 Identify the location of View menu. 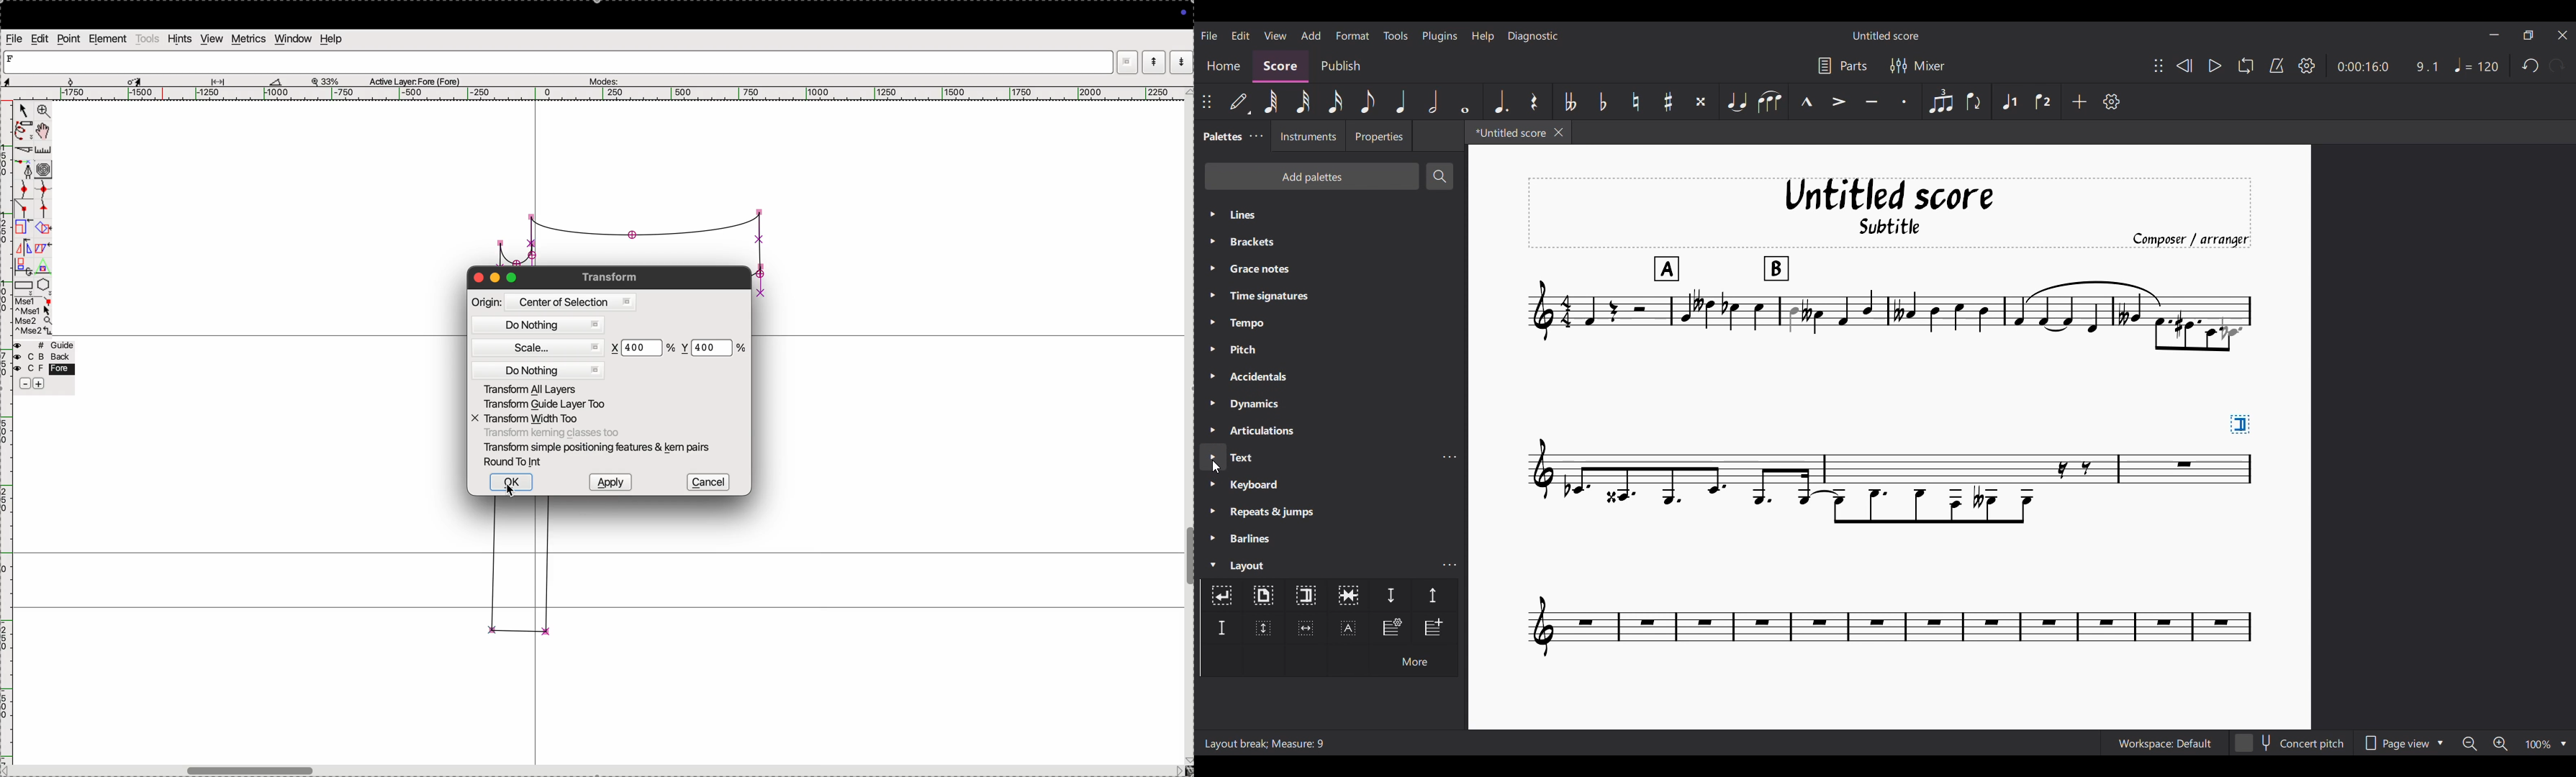
(1275, 36).